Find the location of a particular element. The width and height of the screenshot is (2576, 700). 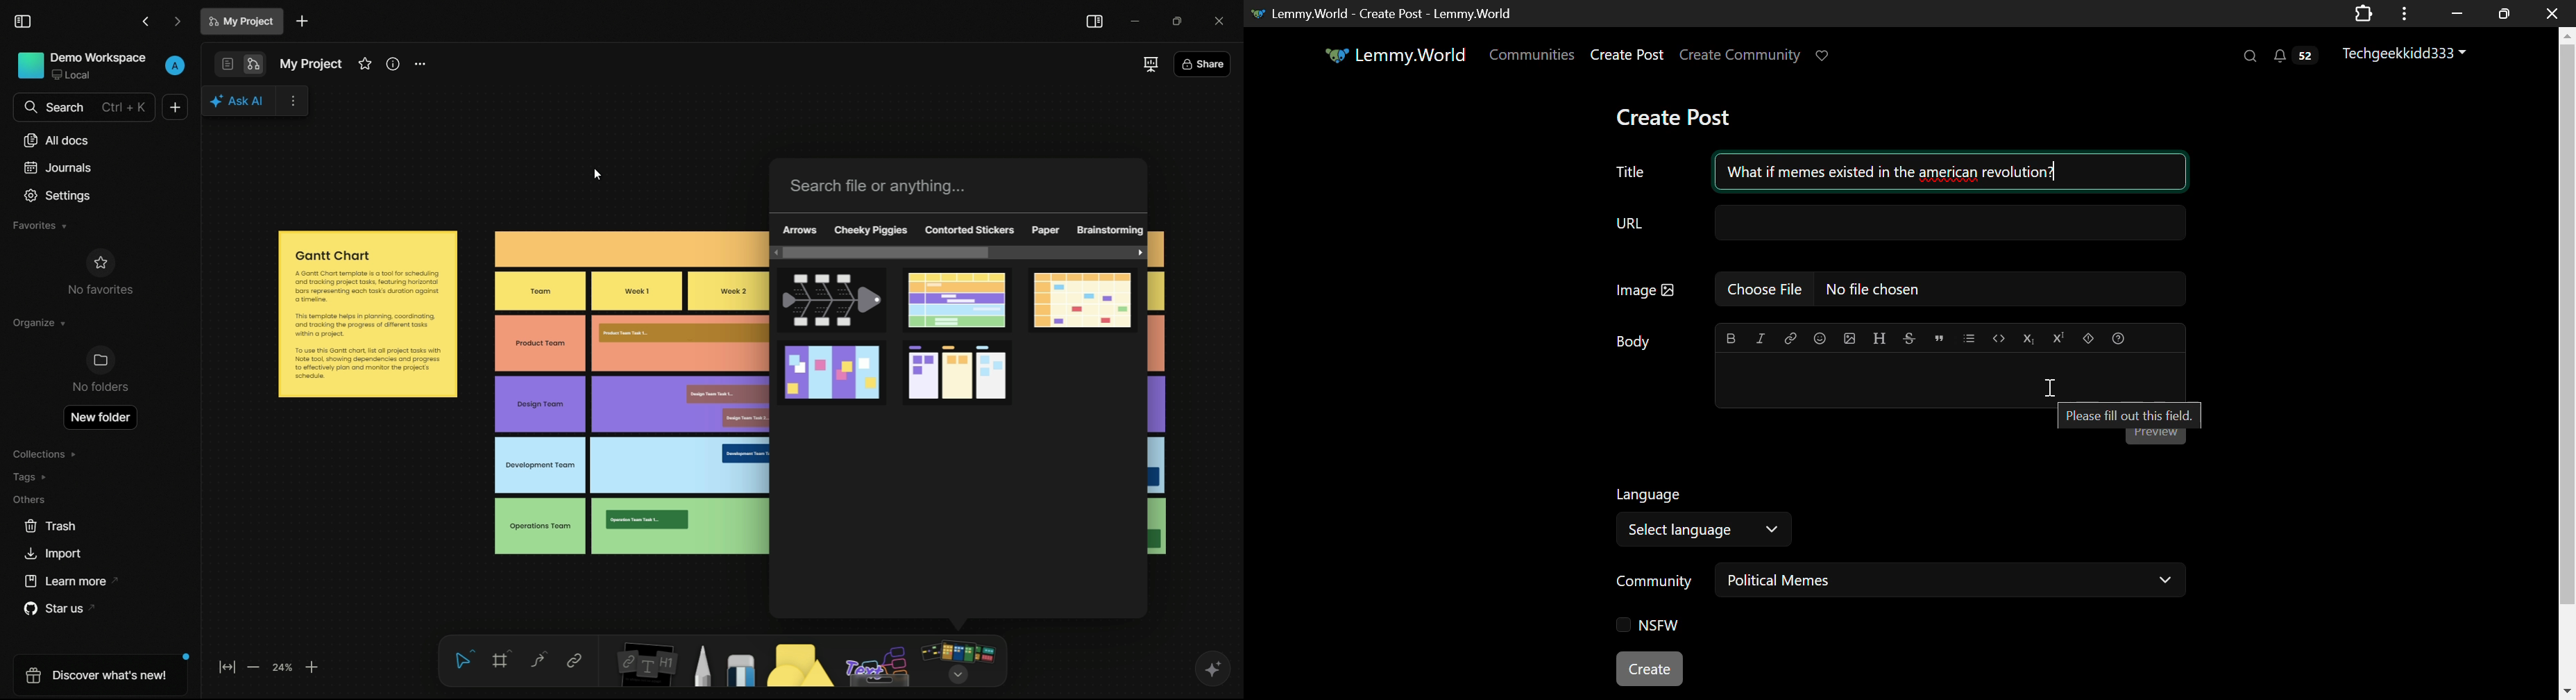

NSFW Checkbox is located at coordinates (1643, 626).